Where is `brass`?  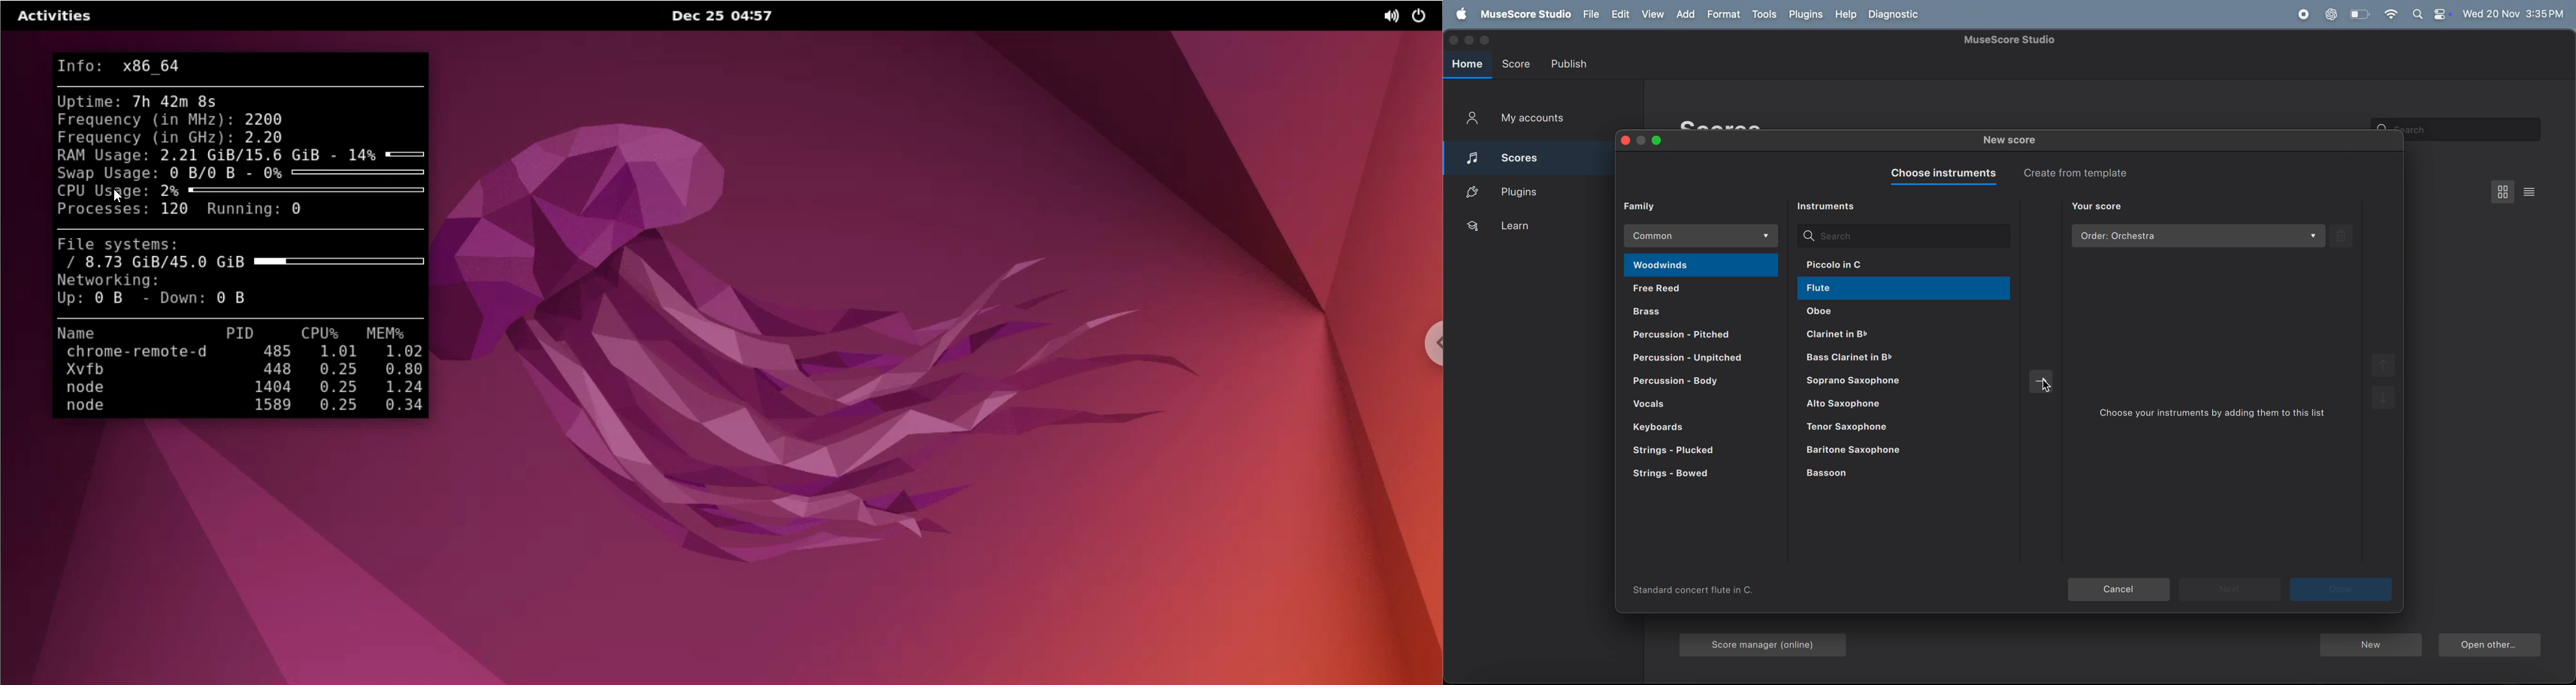 brass is located at coordinates (1703, 310).